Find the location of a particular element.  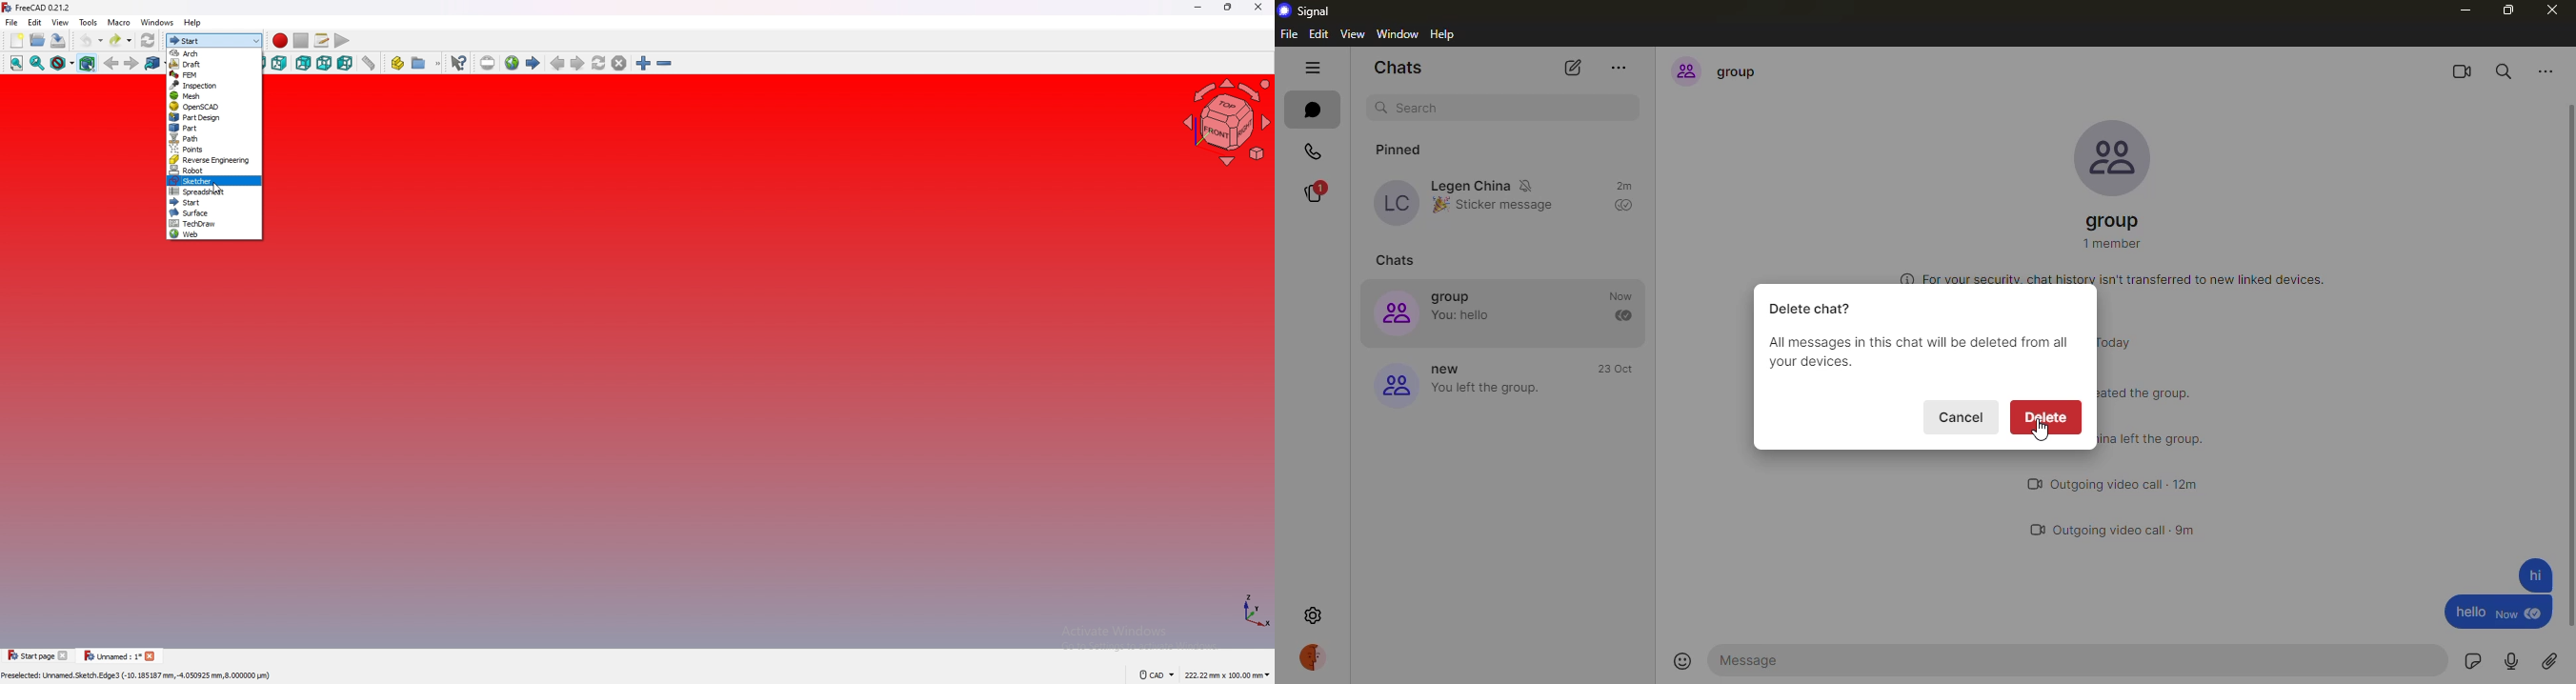

what's this is located at coordinates (458, 63).